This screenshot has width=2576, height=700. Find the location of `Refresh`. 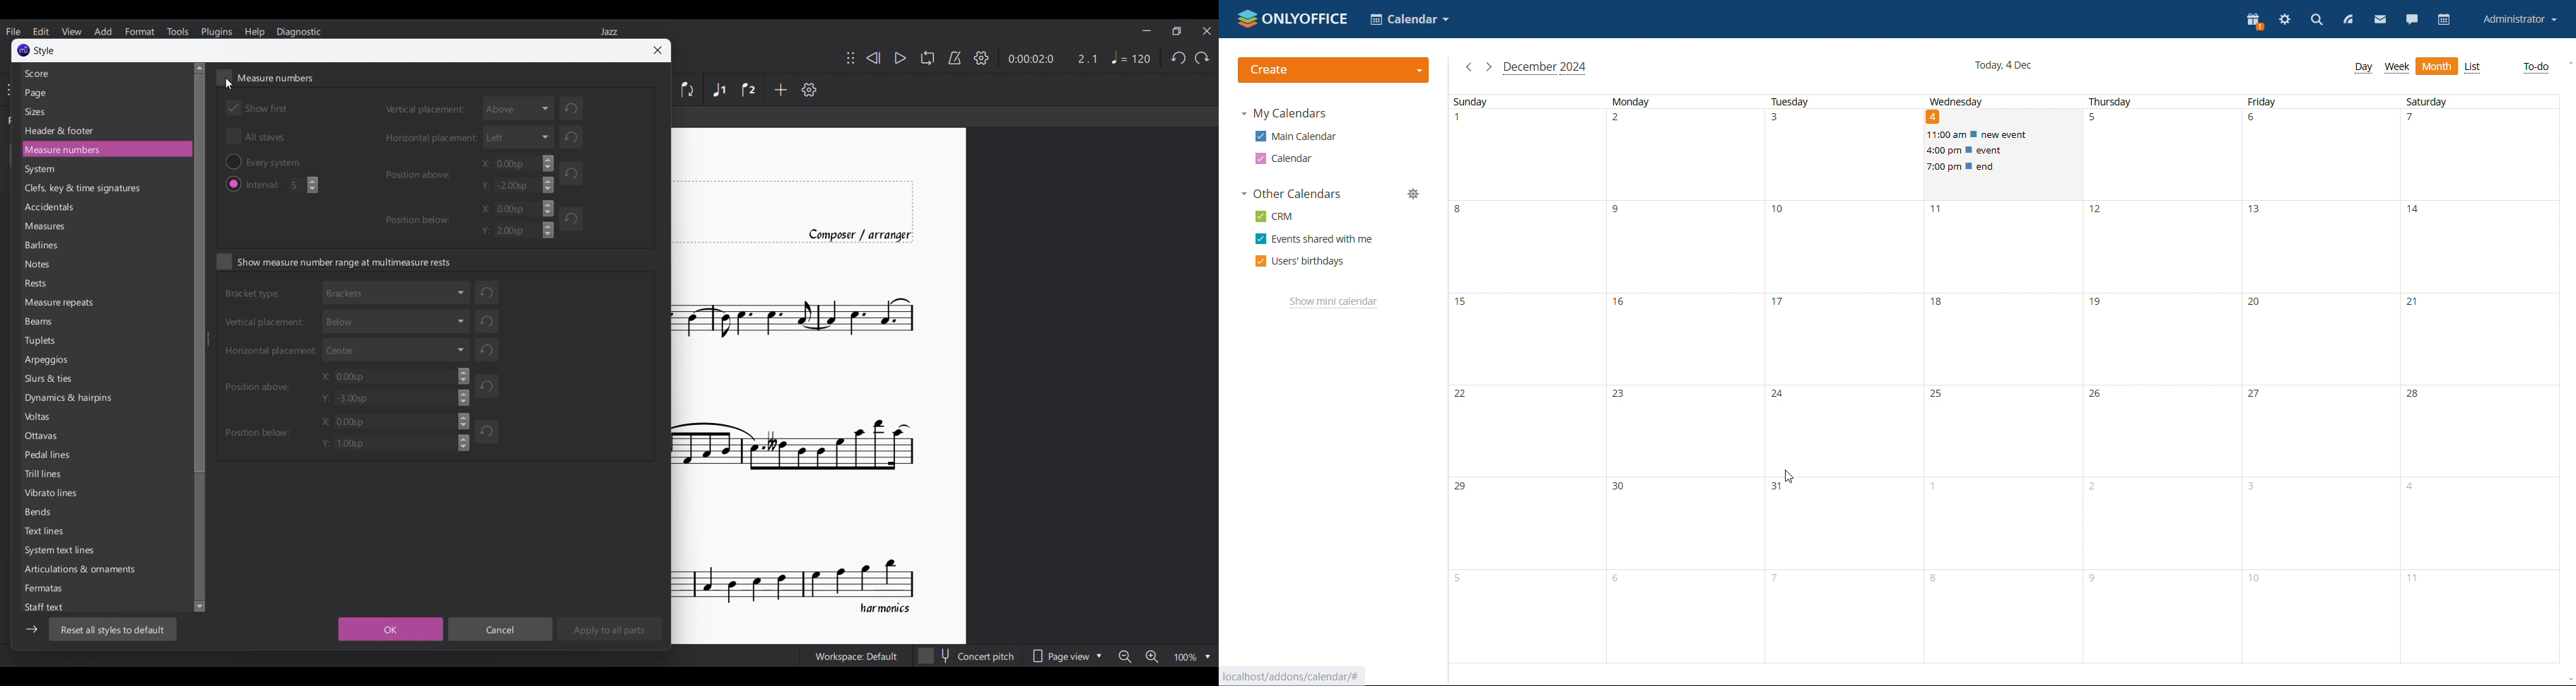

Refresh is located at coordinates (490, 386).